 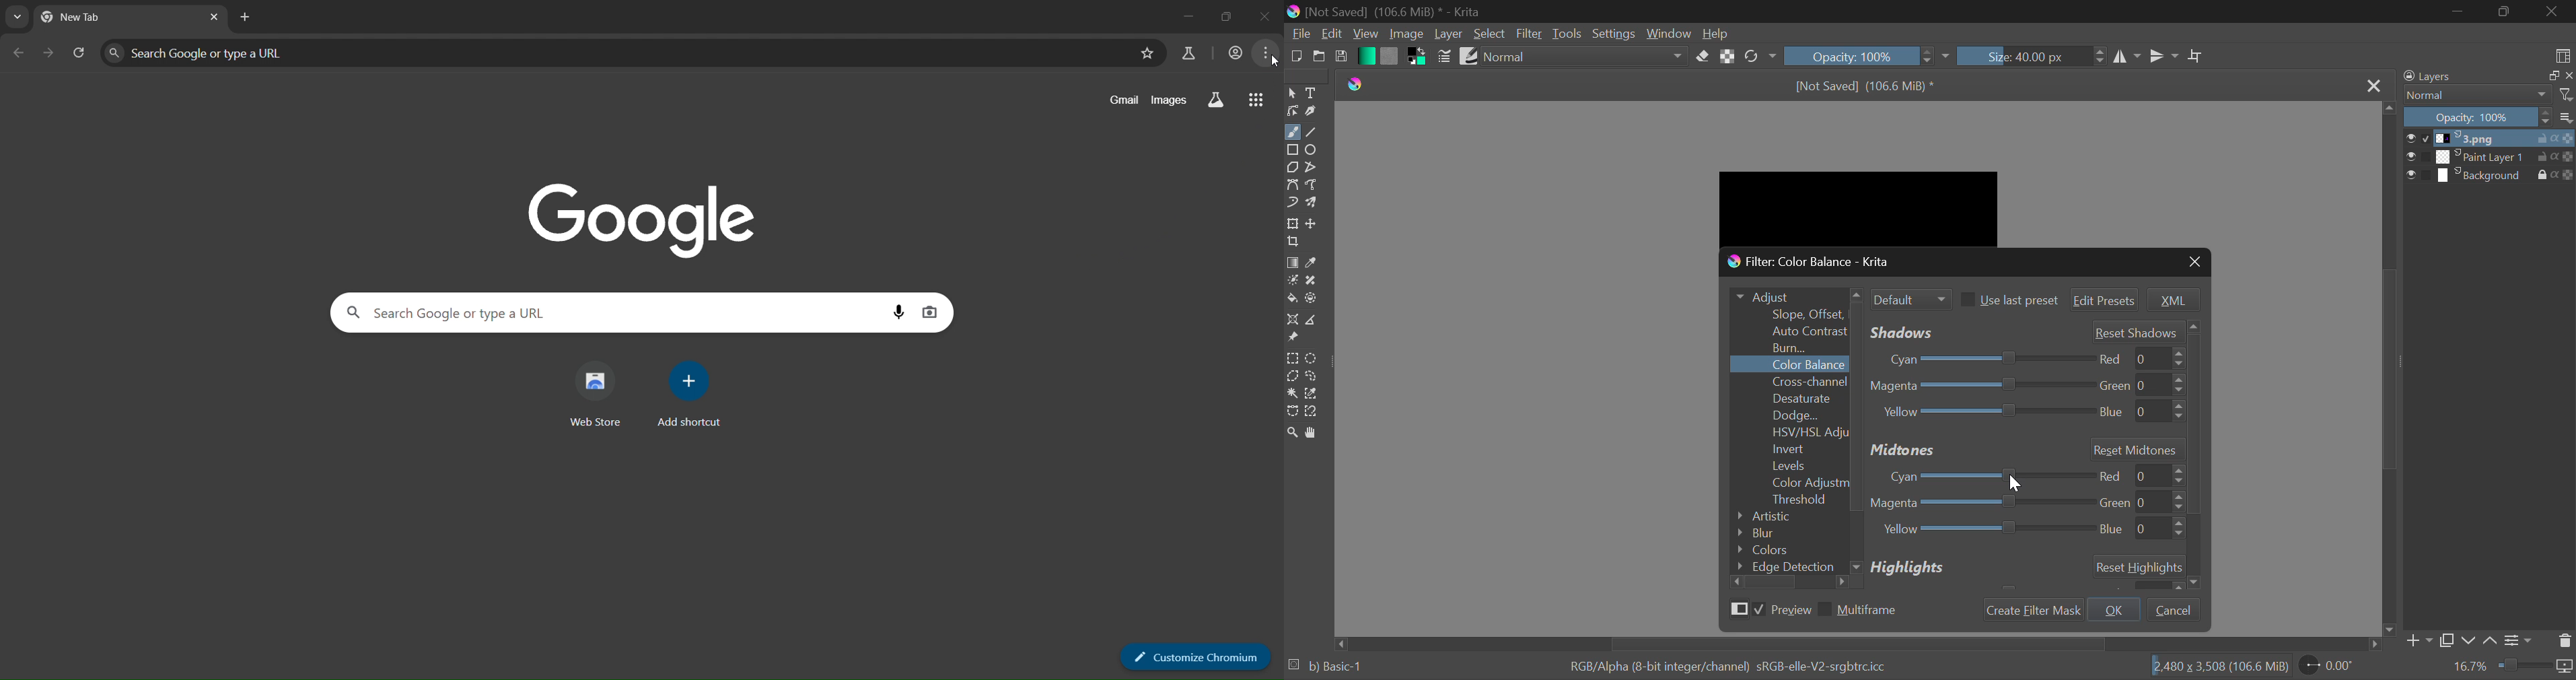 I want to click on Fill, so click(x=1292, y=299).